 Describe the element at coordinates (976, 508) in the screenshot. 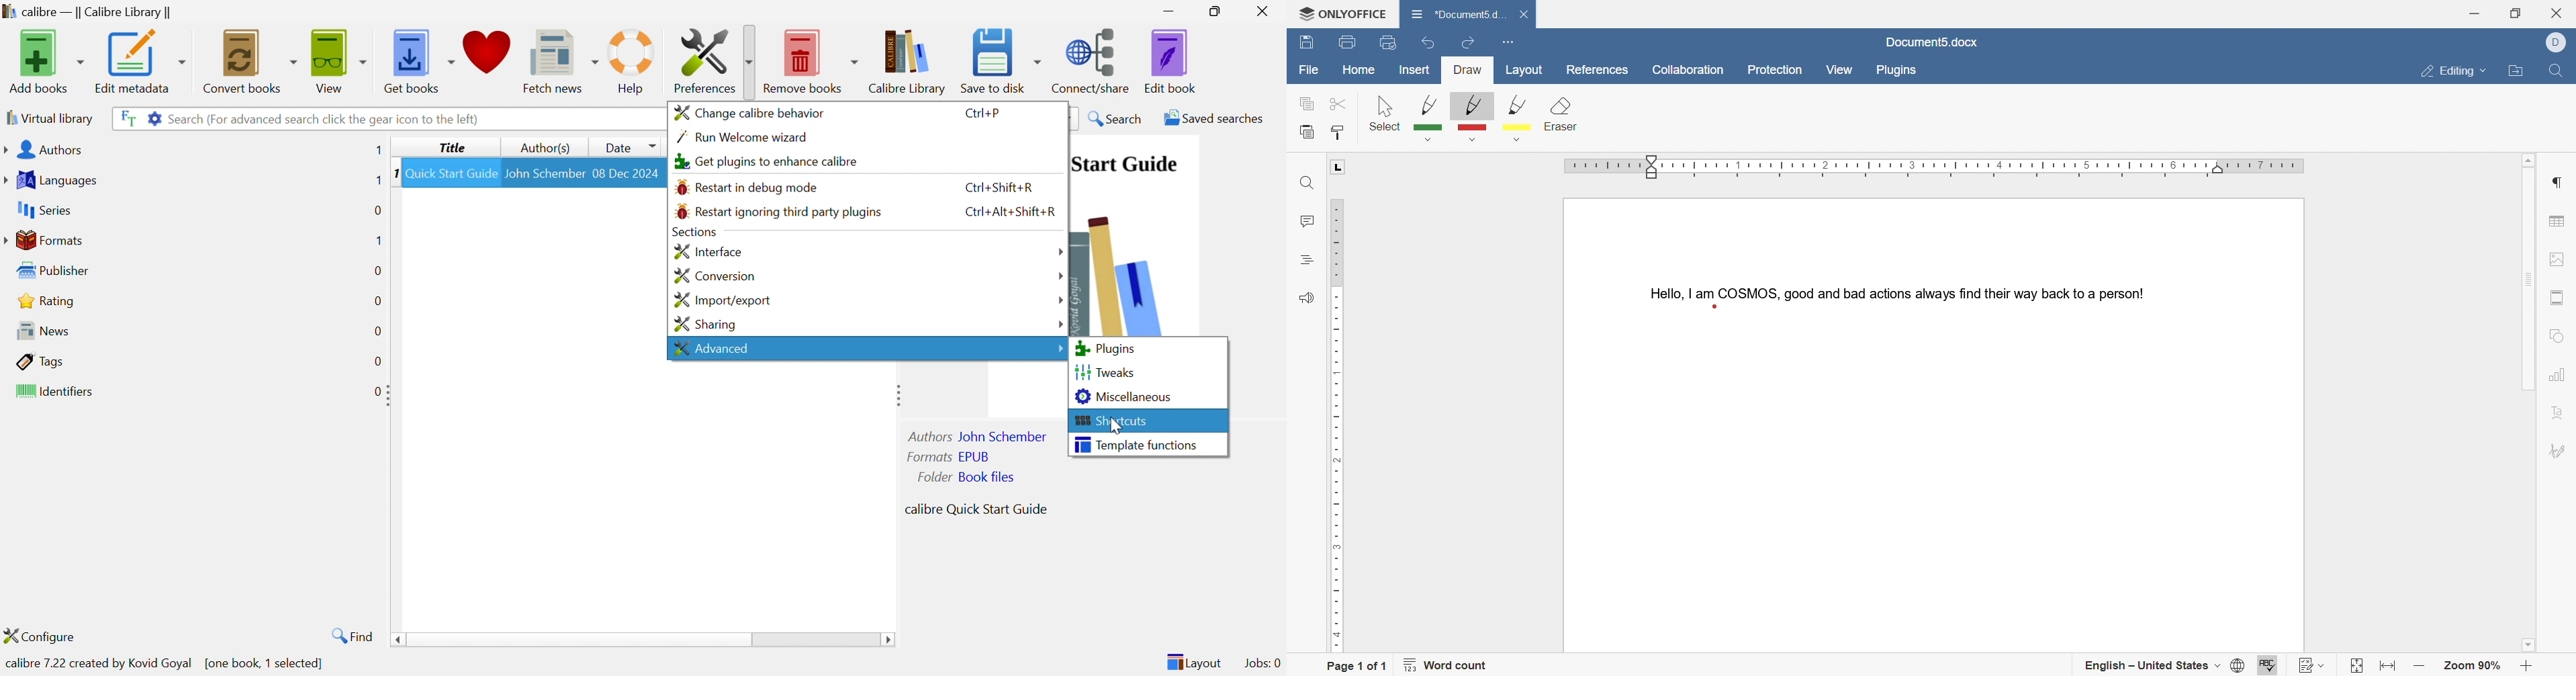

I see `calibre Quick Start Guide` at that location.